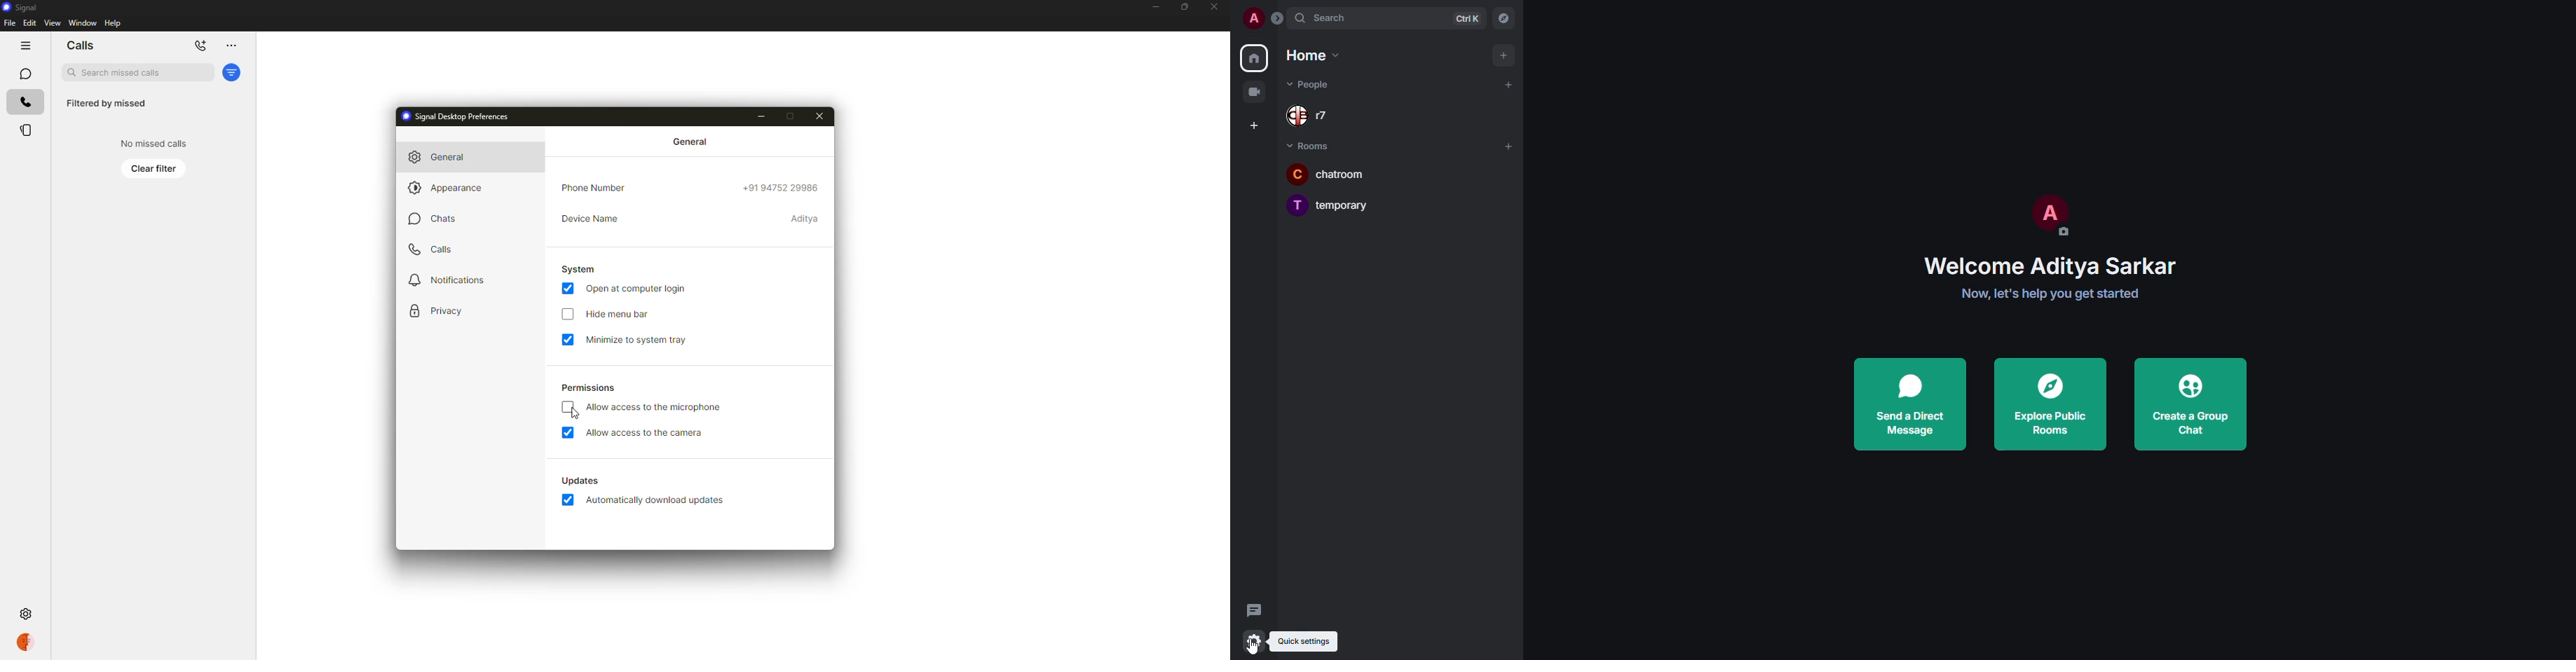 The height and width of the screenshot is (672, 2576). Describe the element at coordinates (1508, 145) in the screenshot. I see `add` at that location.